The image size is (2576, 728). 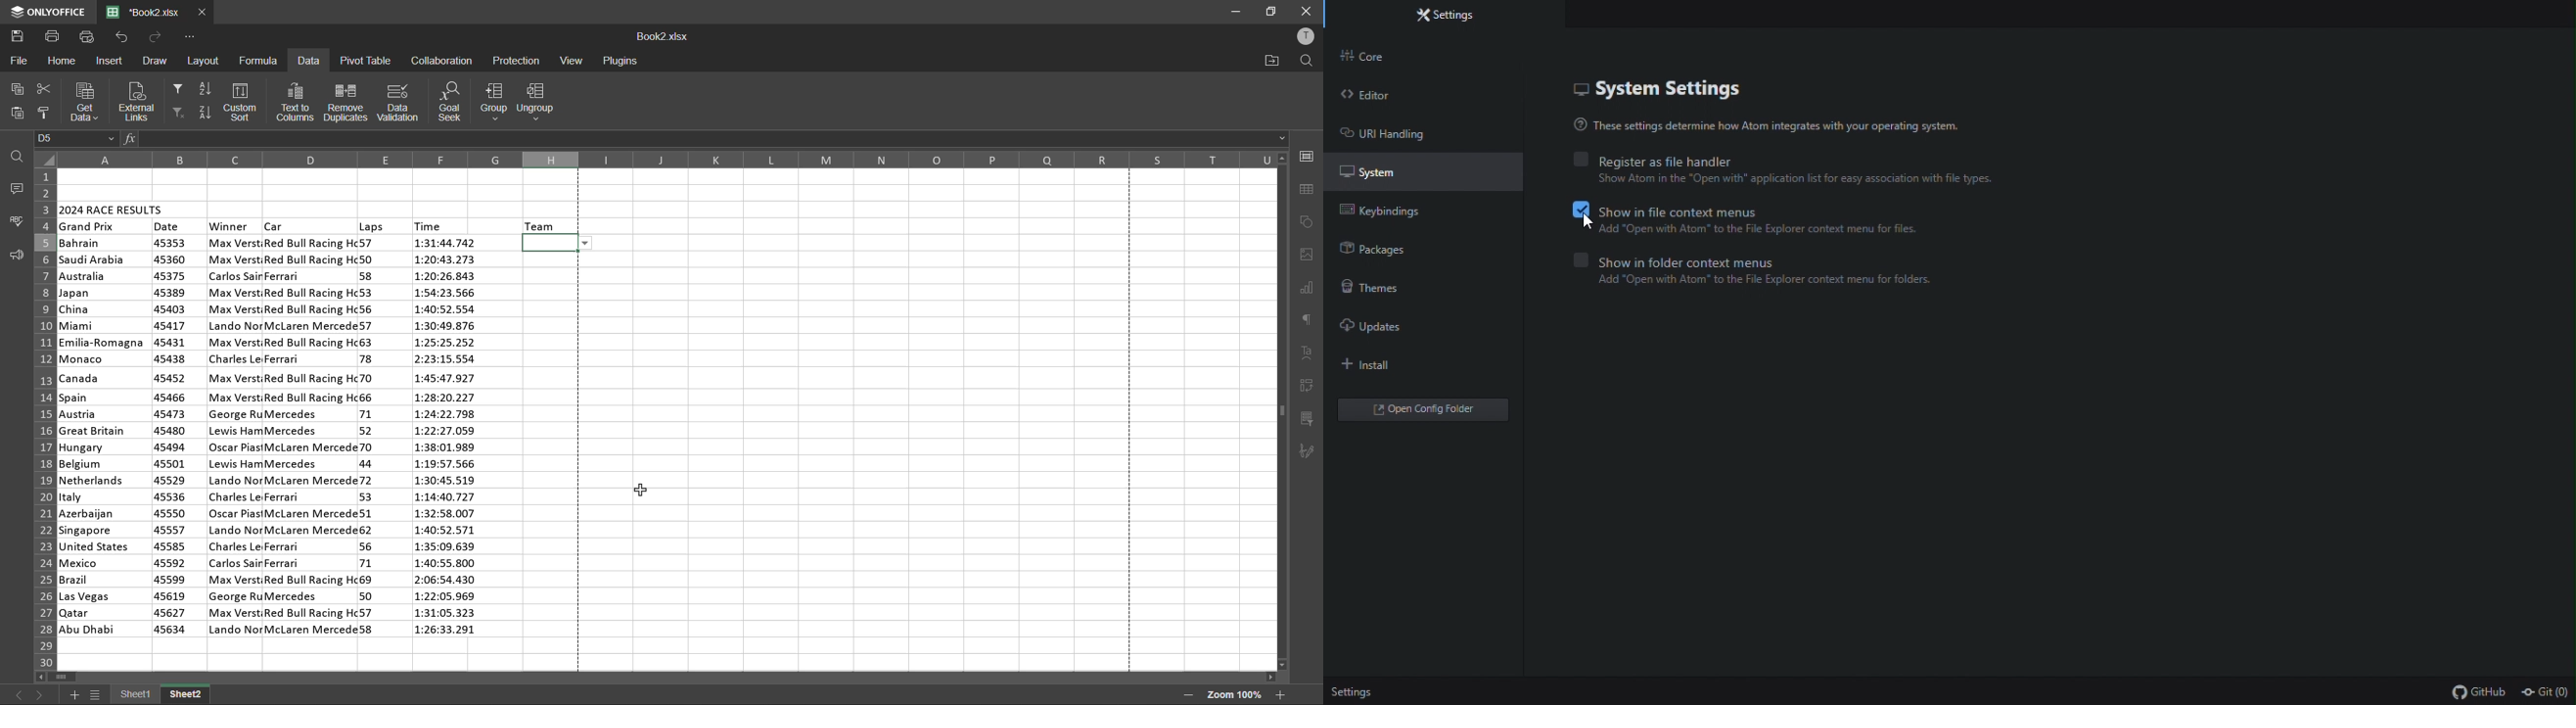 I want to click on table, so click(x=1311, y=190).